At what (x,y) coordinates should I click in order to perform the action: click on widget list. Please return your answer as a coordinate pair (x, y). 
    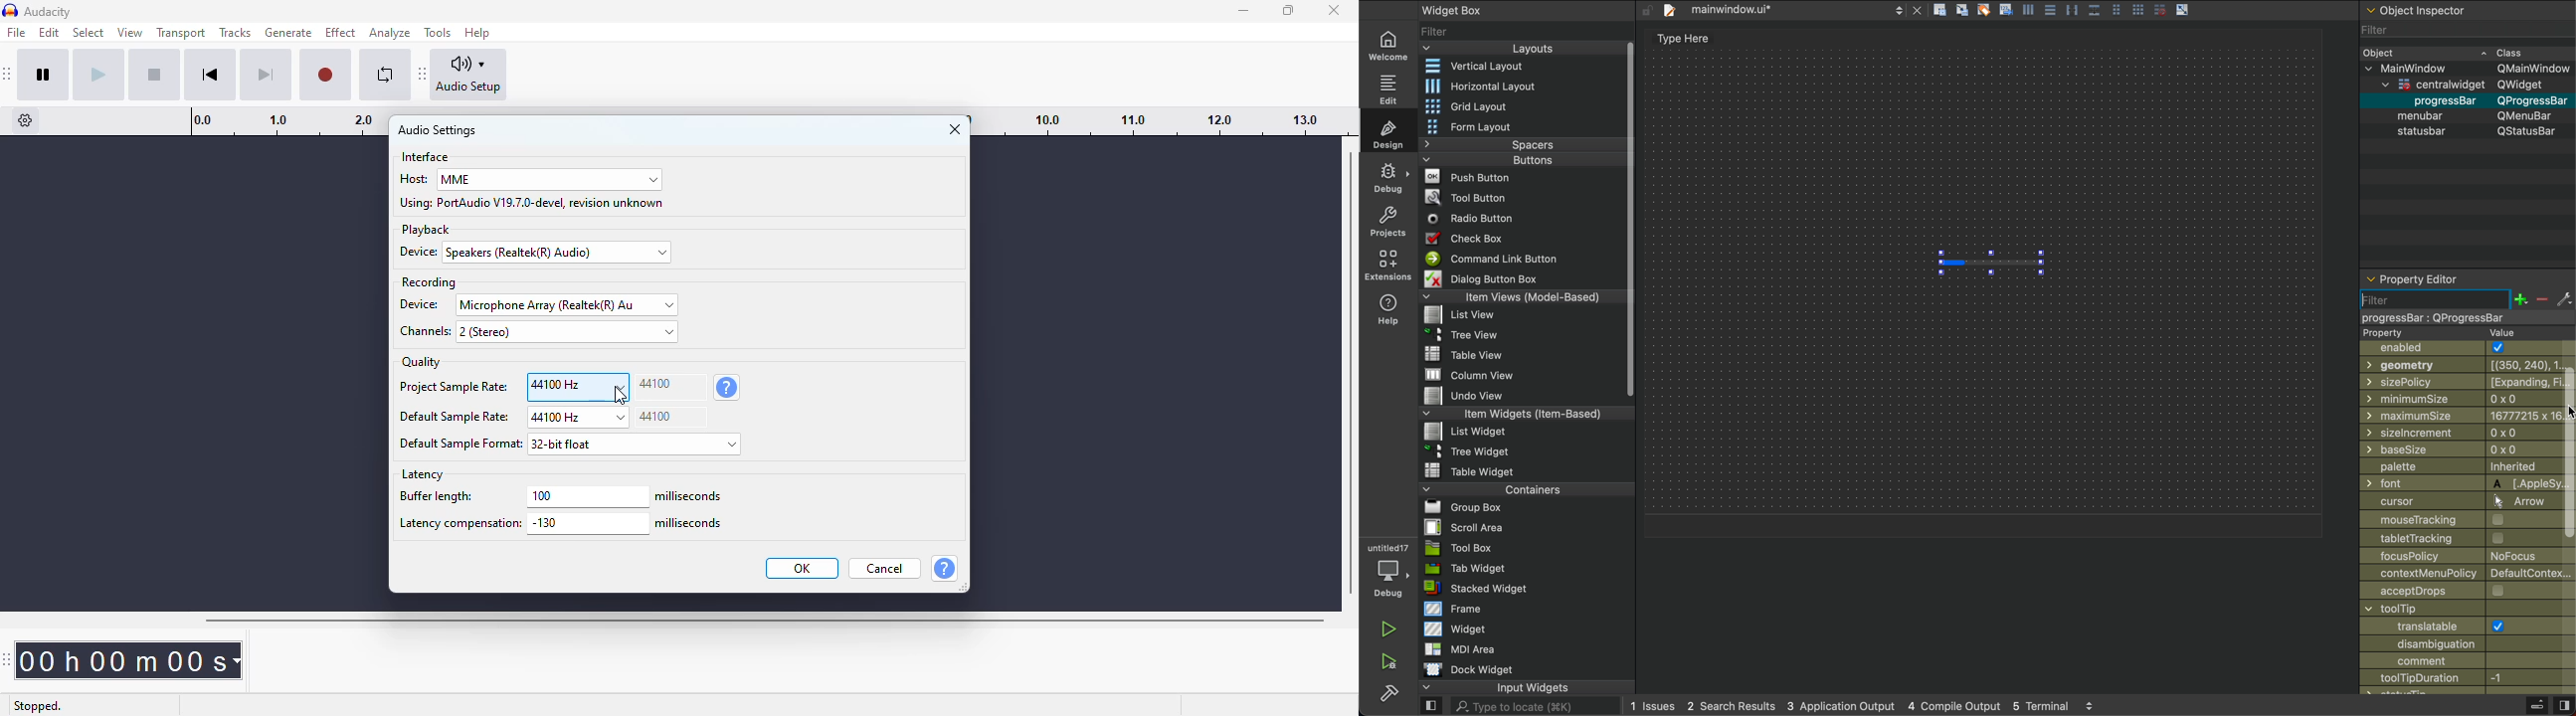
    Looking at the image, I should click on (1521, 30).